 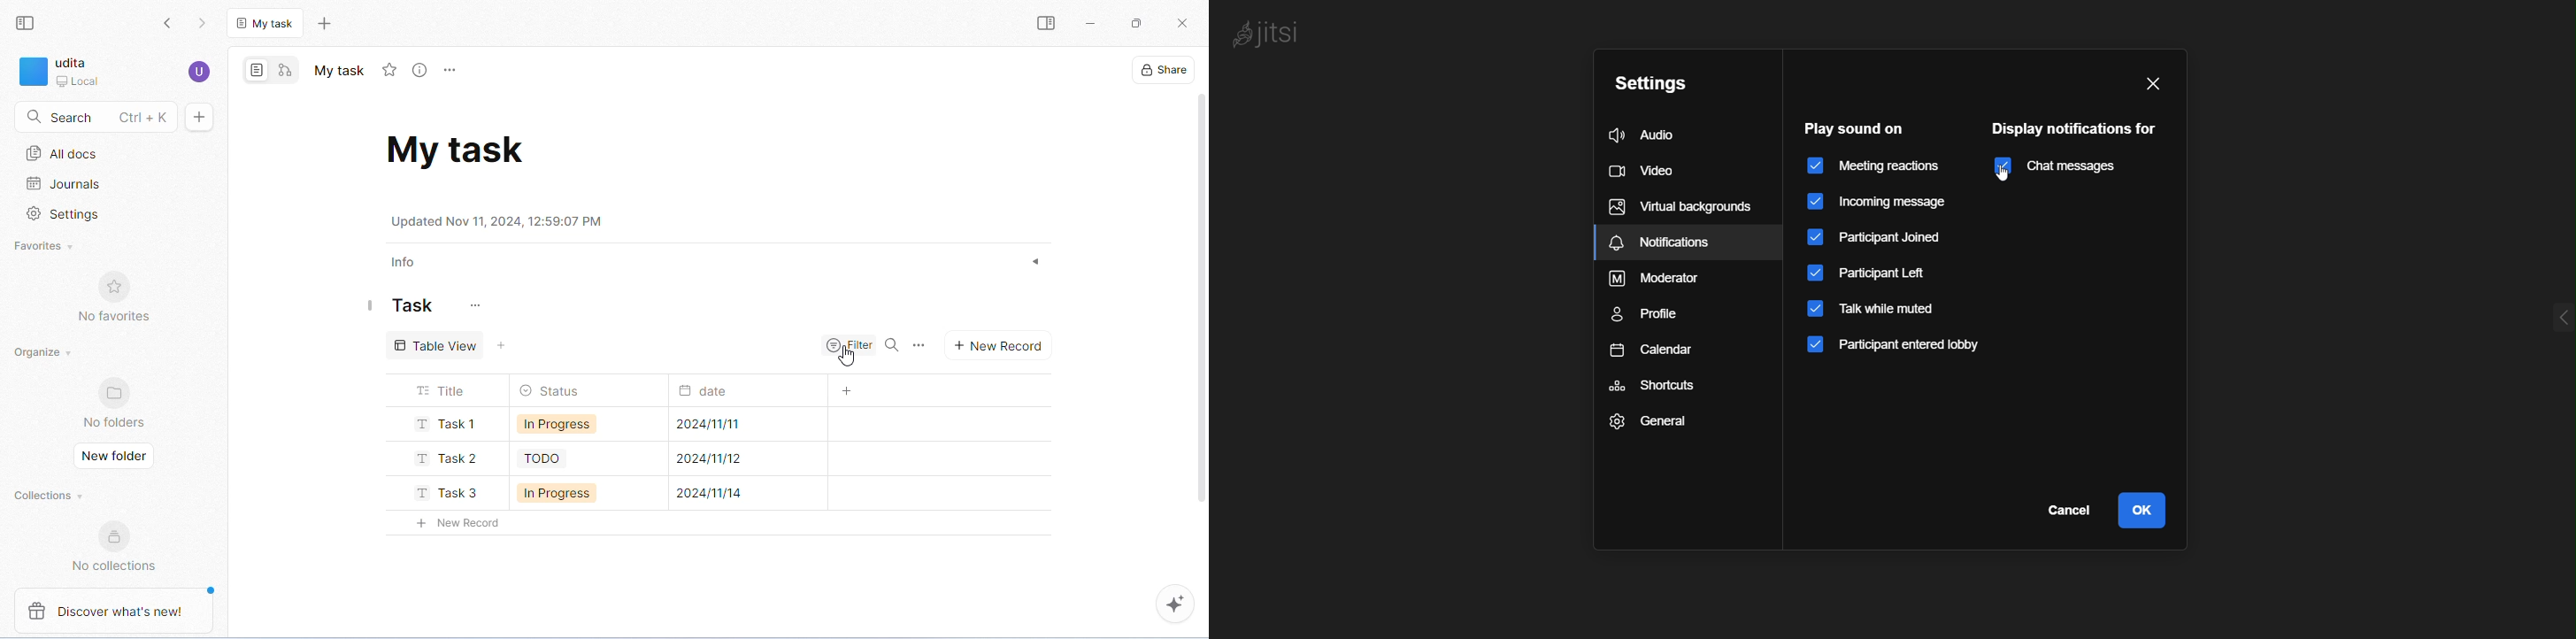 What do you see at coordinates (1161, 69) in the screenshot?
I see `share` at bounding box center [1161, 69].